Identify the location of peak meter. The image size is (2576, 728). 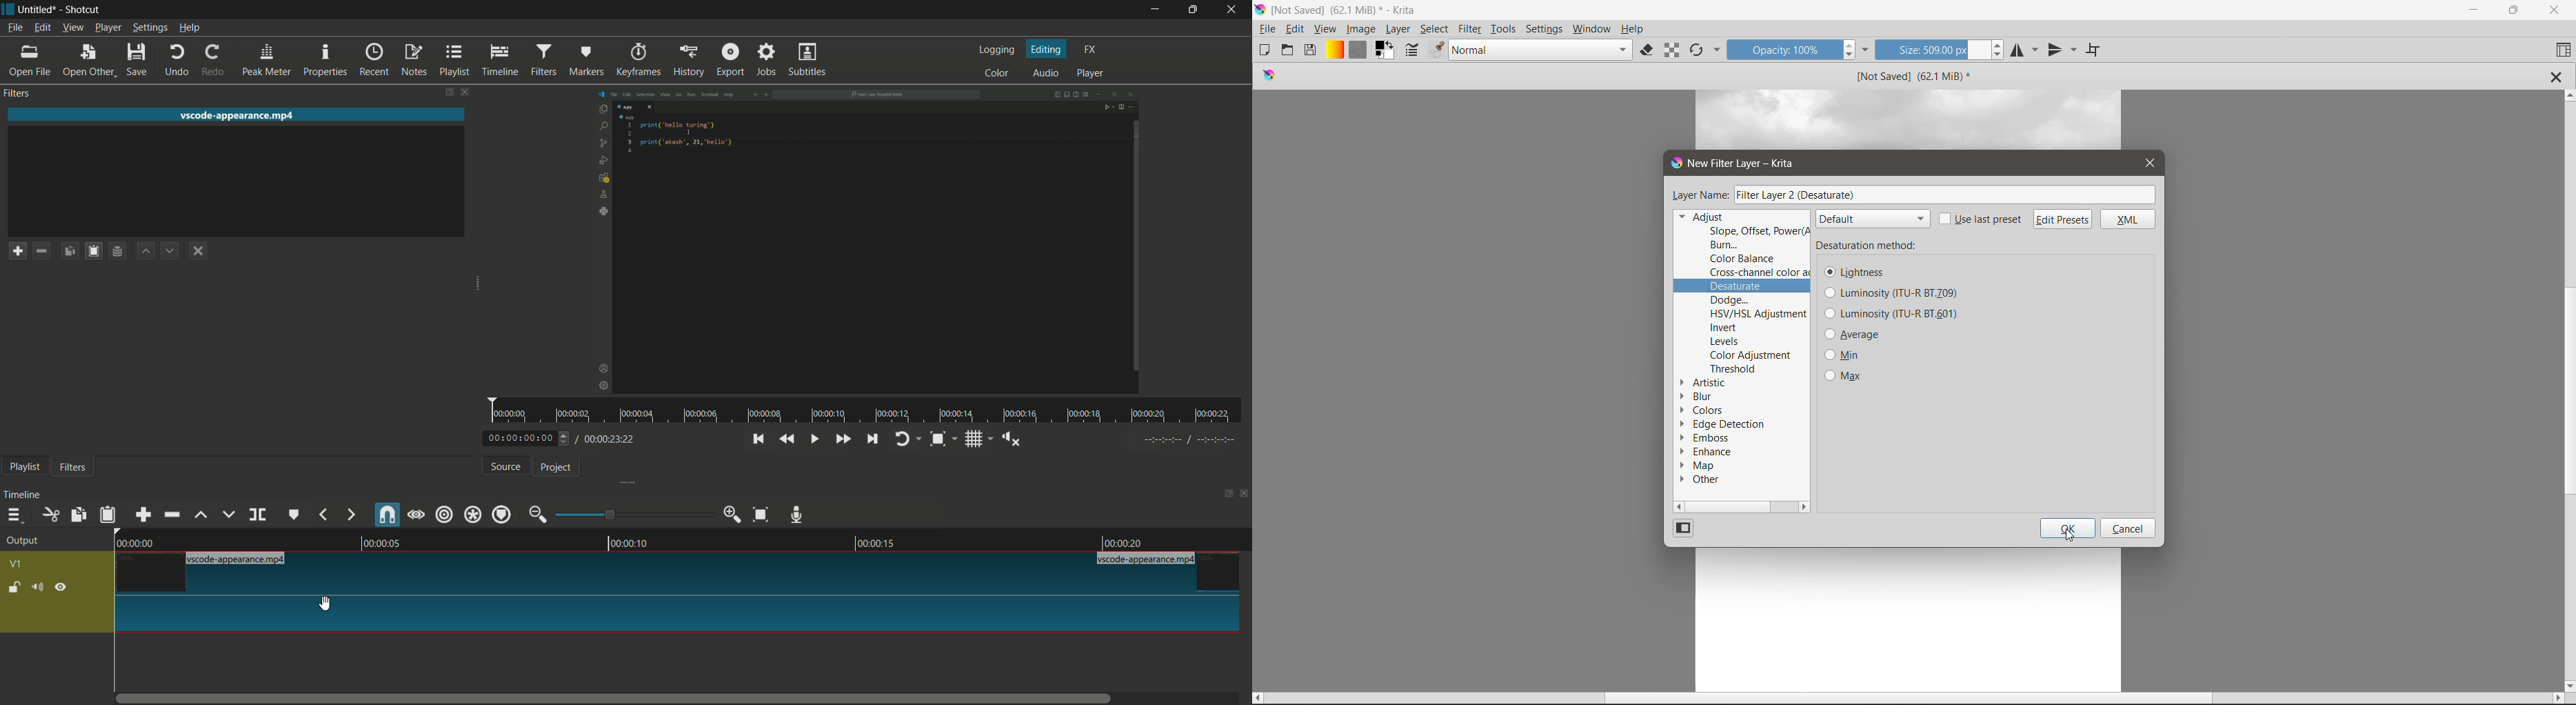
(269, 60).